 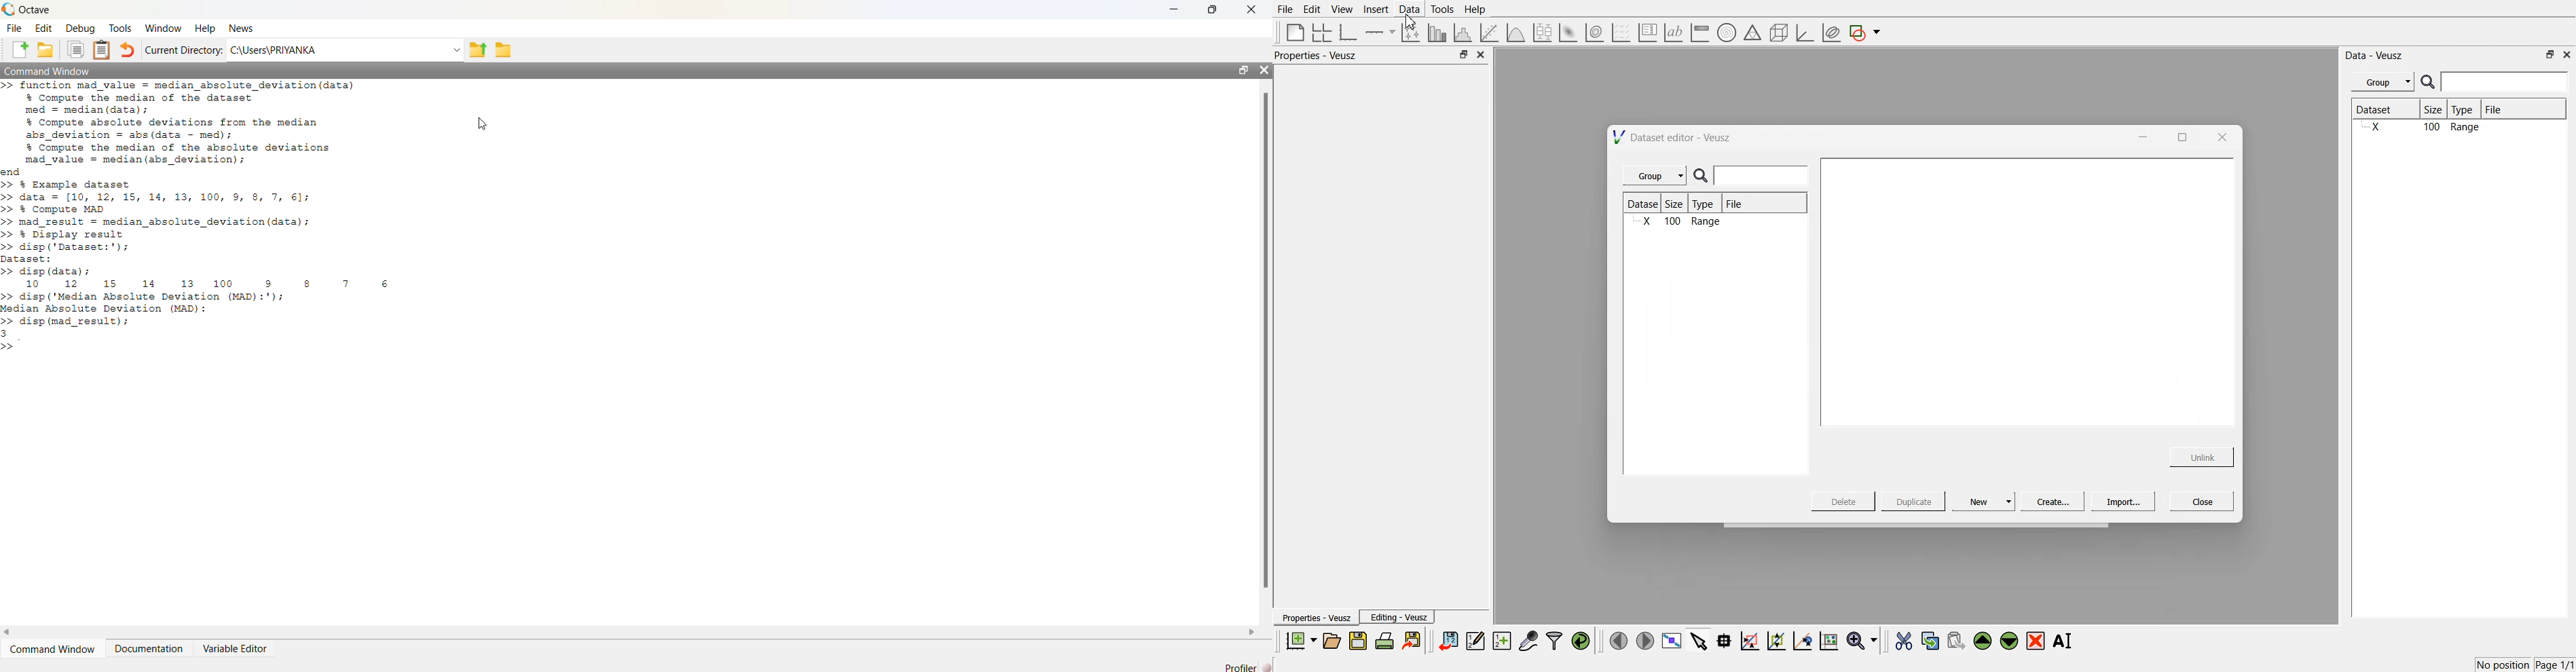 What do you see at coordinates (120, 27) in the screenshot?
I see `Tools` at bounding box center [120, 27].